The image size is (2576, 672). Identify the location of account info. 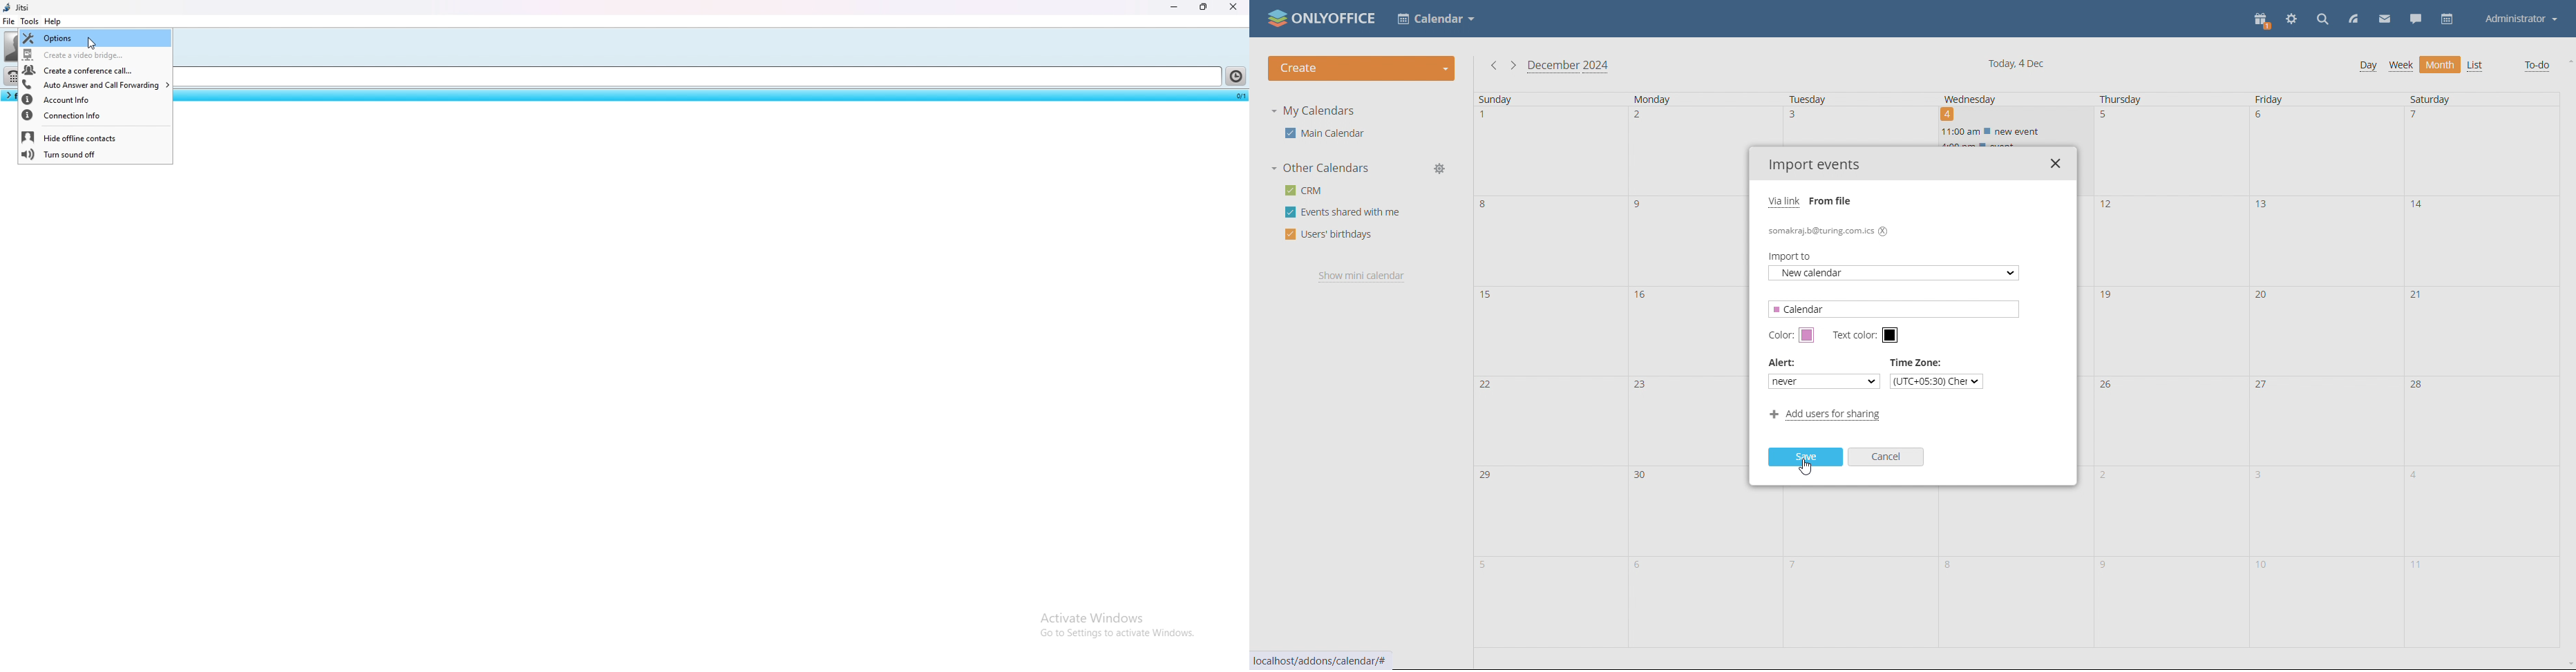
(94, 100).